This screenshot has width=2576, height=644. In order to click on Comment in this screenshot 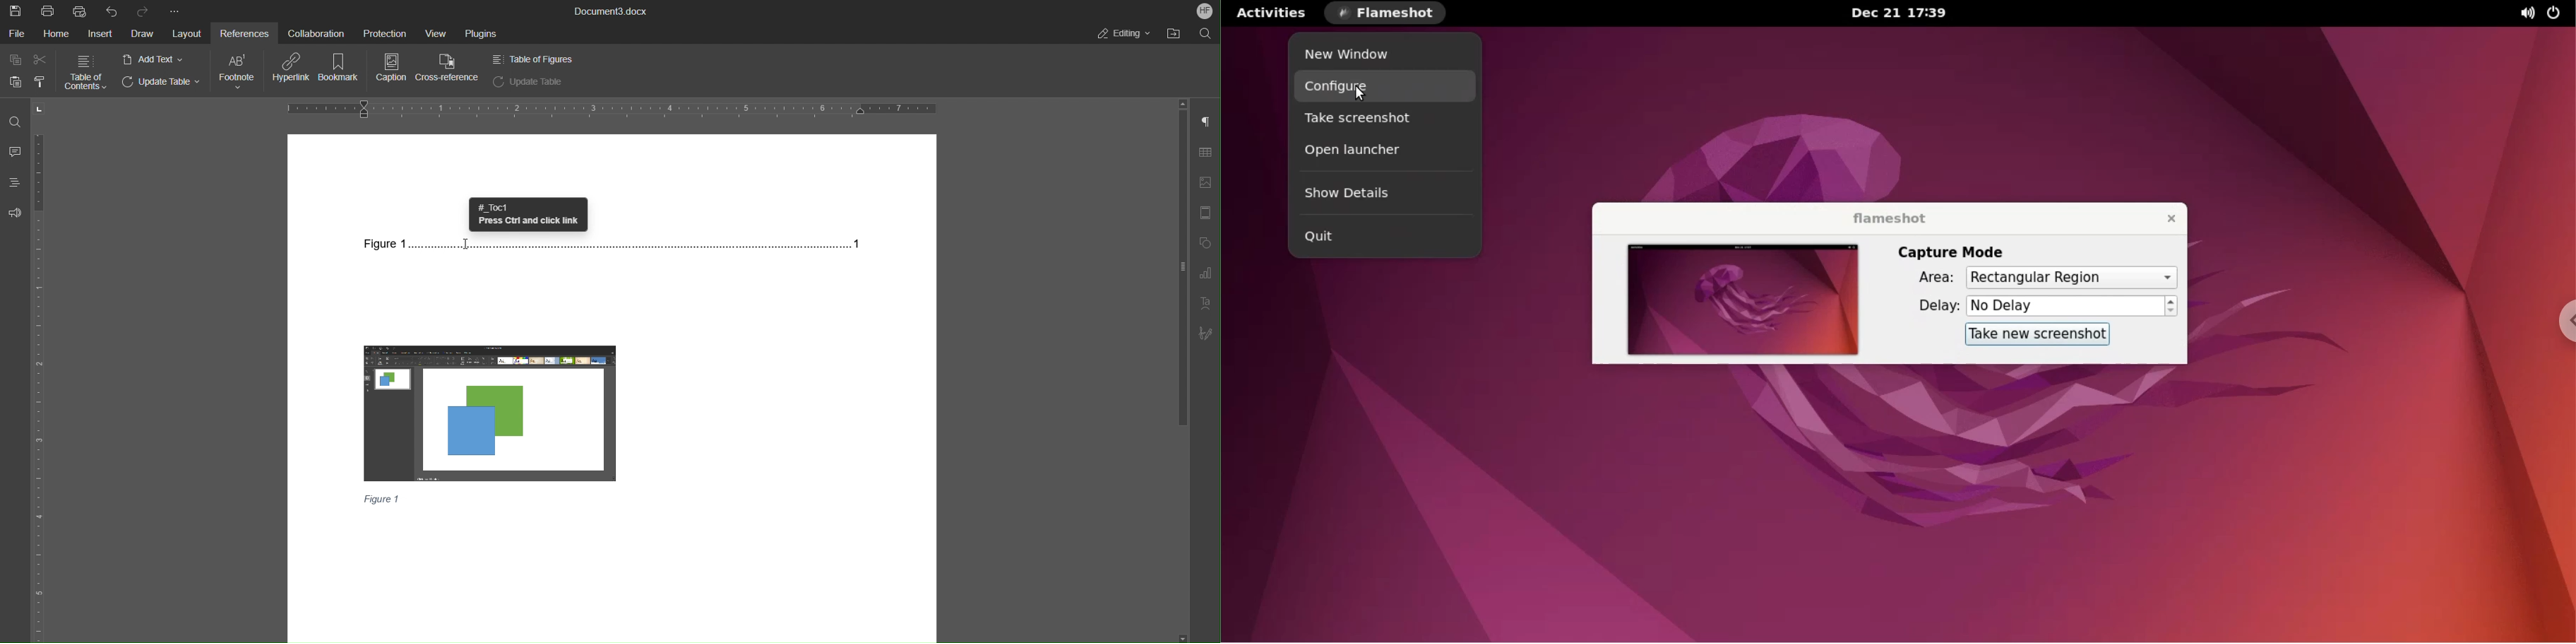, I will do `click(15, 150)`.